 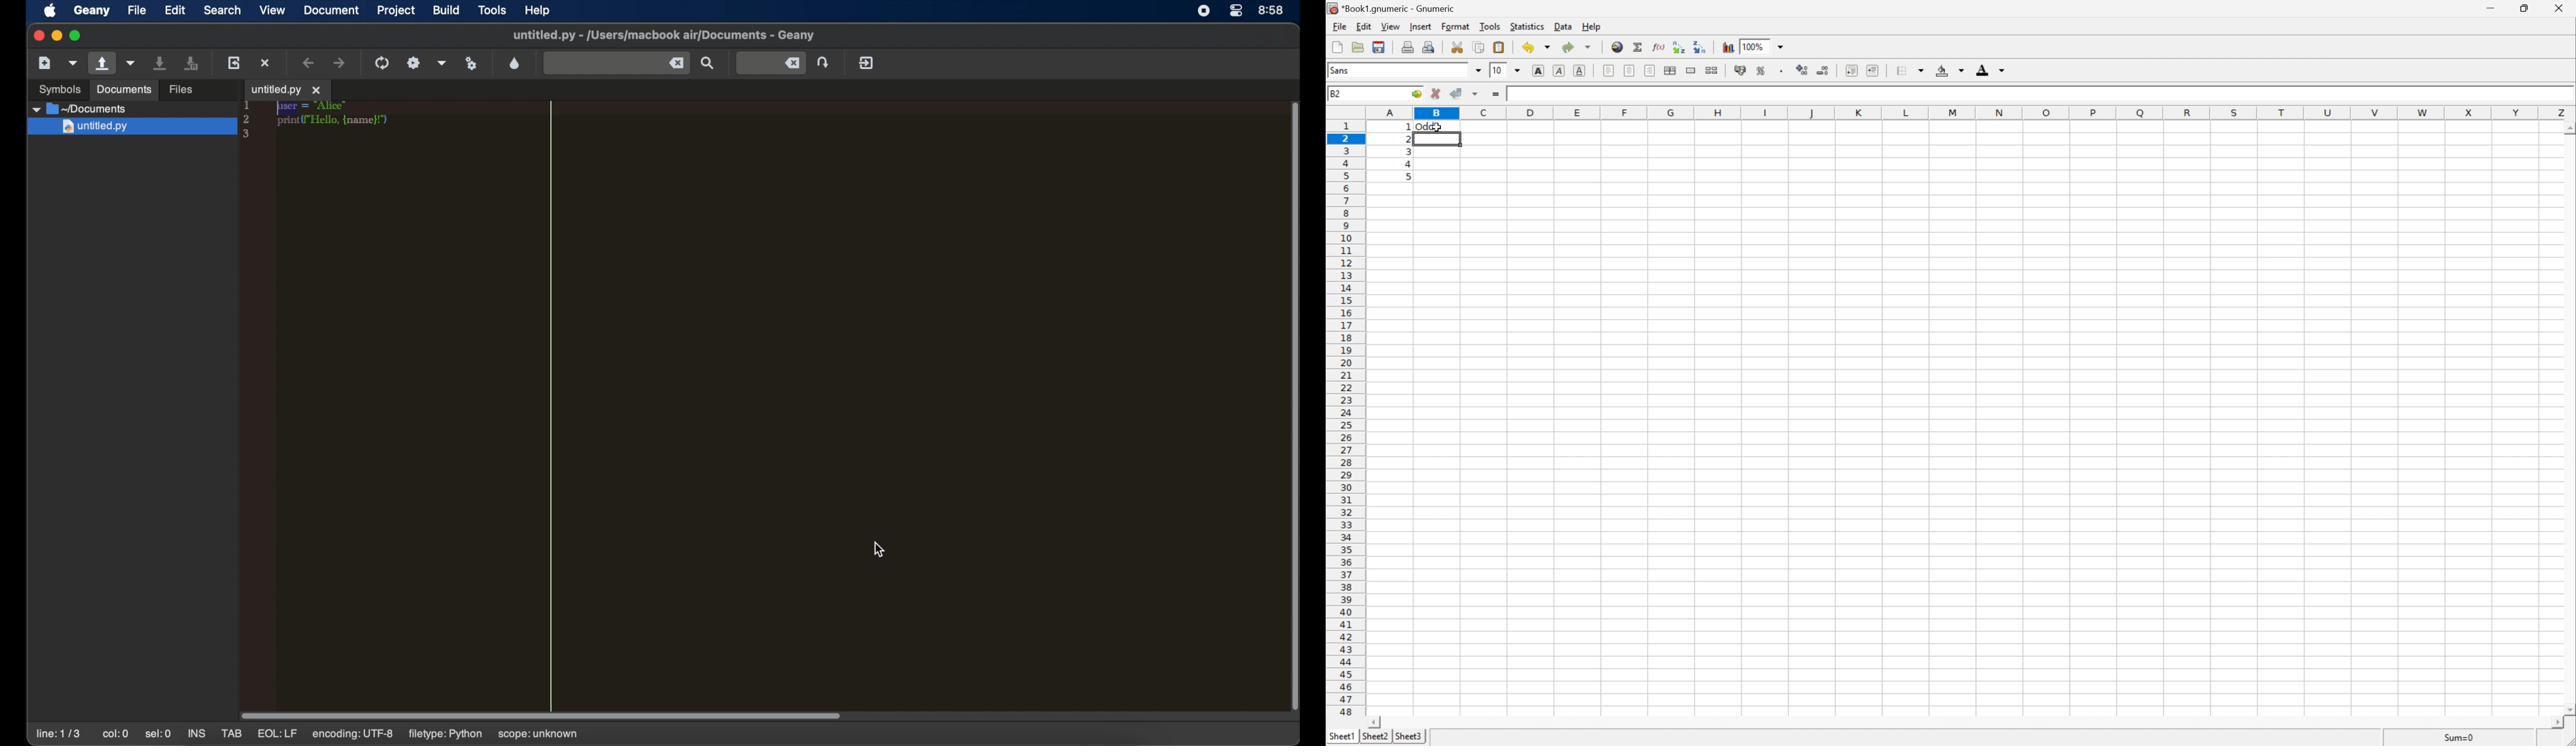 I want to click on Bold, so click(x=1538, y=69).